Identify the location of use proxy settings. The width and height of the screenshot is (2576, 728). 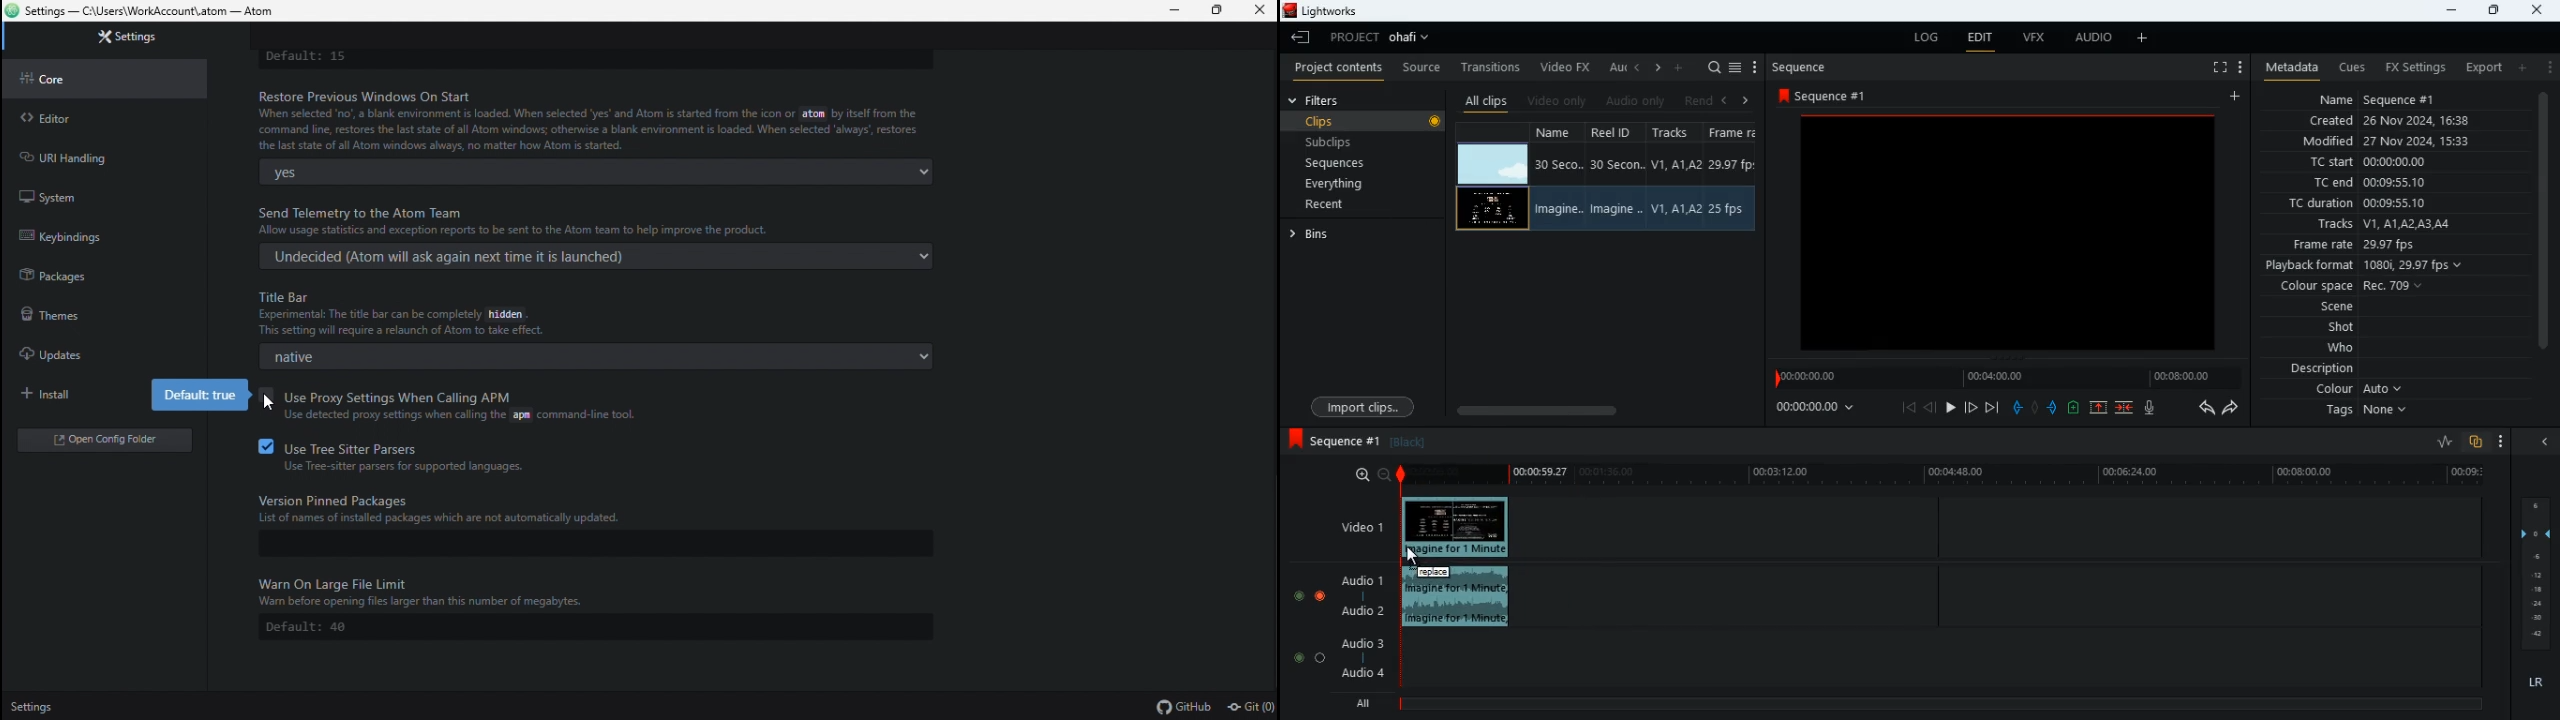
(471, 406).